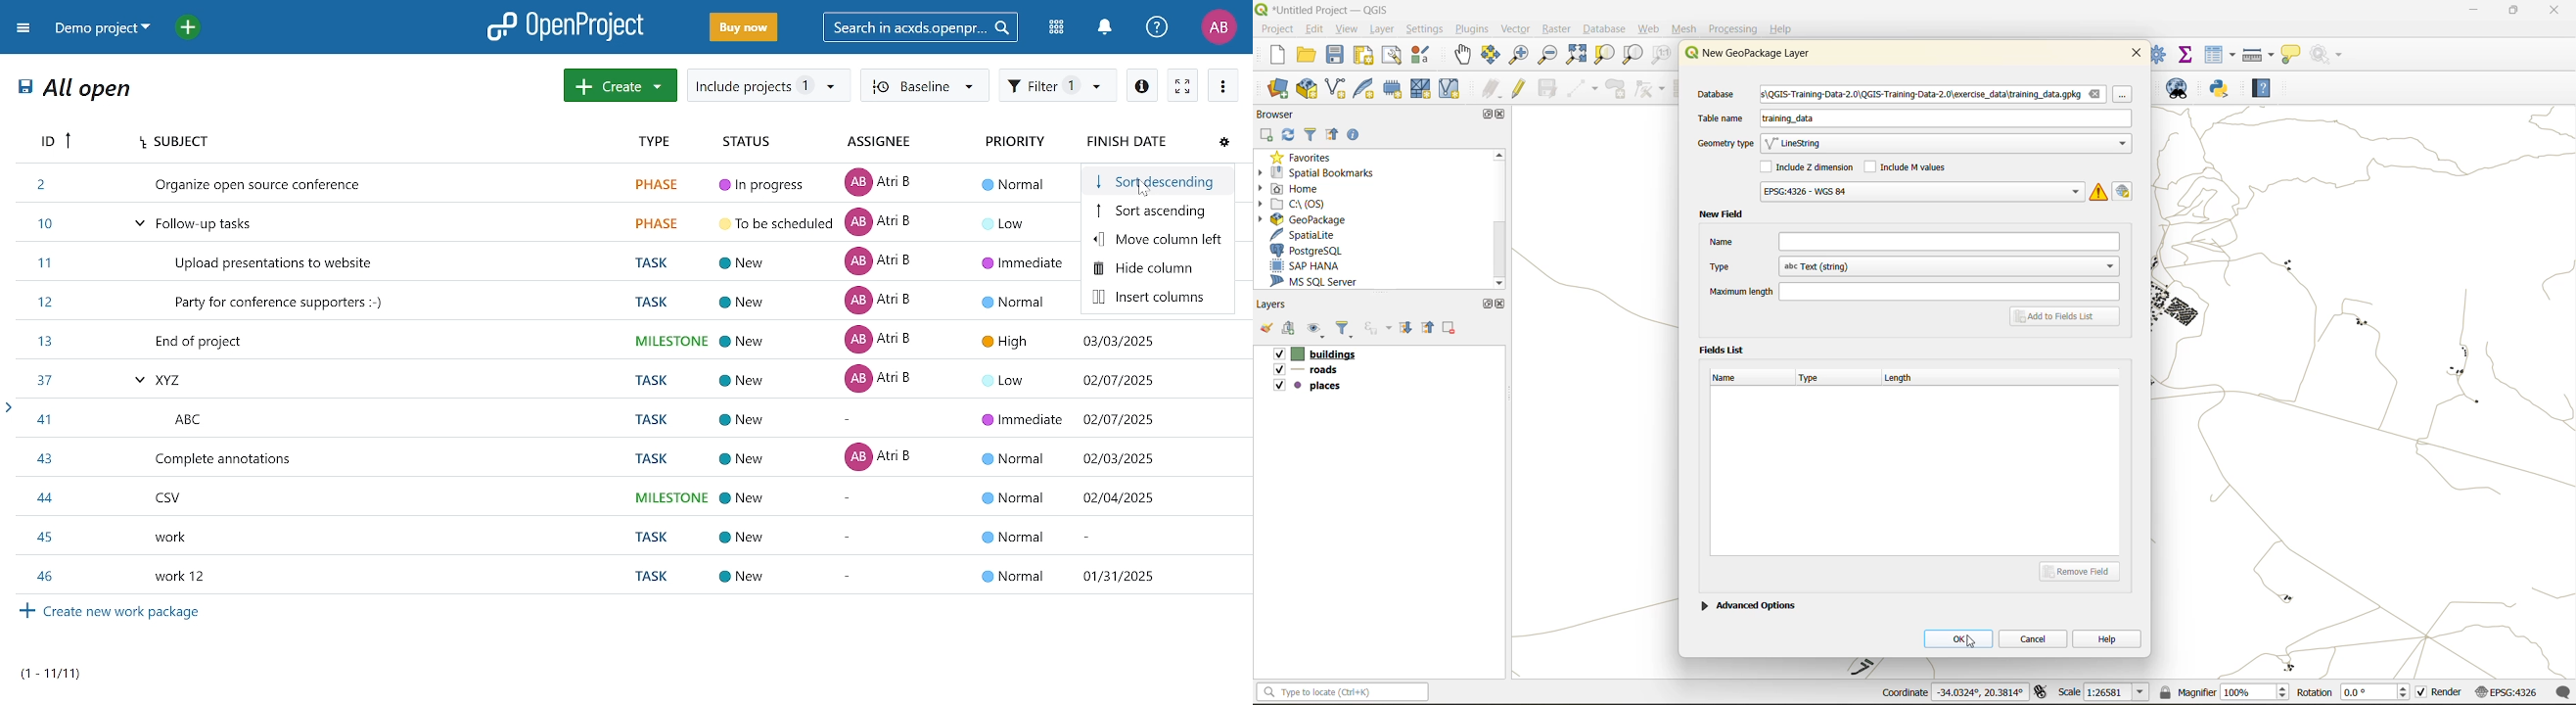 The image size is (2576, 728). What do you see at coordinates (1317, 250) in the screenshot?
I see `postgresql` at bounding box center [1317, 250].